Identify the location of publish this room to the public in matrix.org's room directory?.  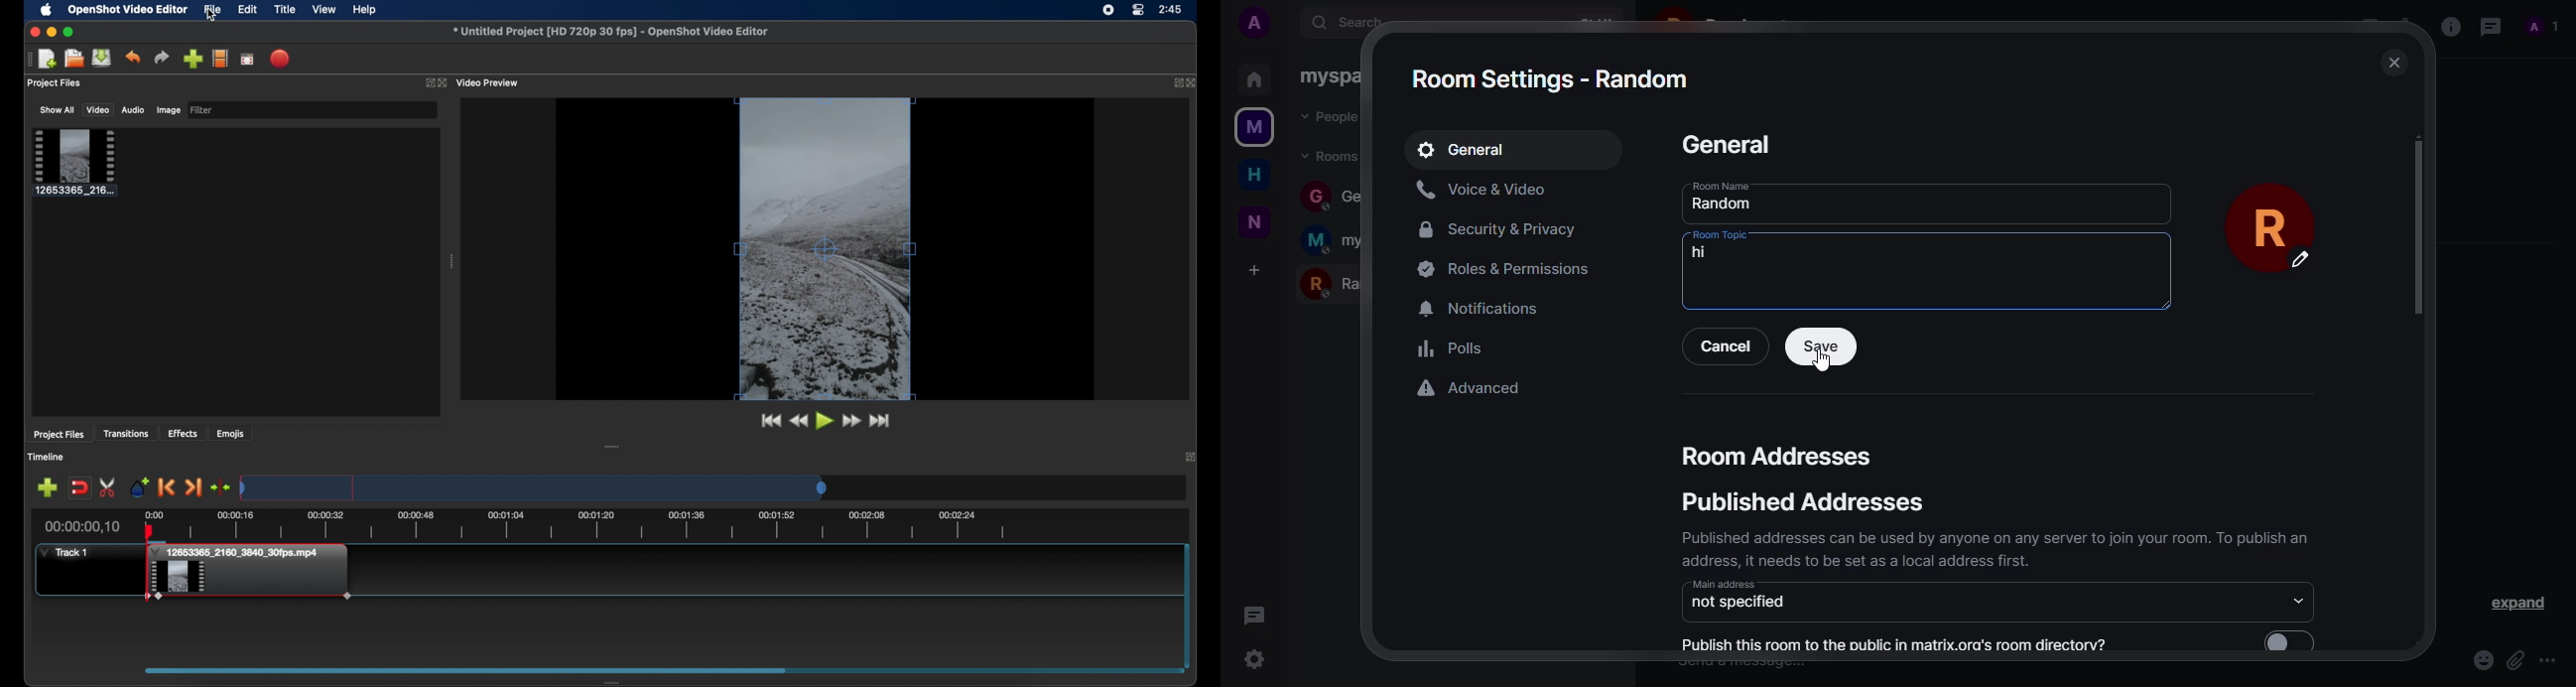
(1894, 645).